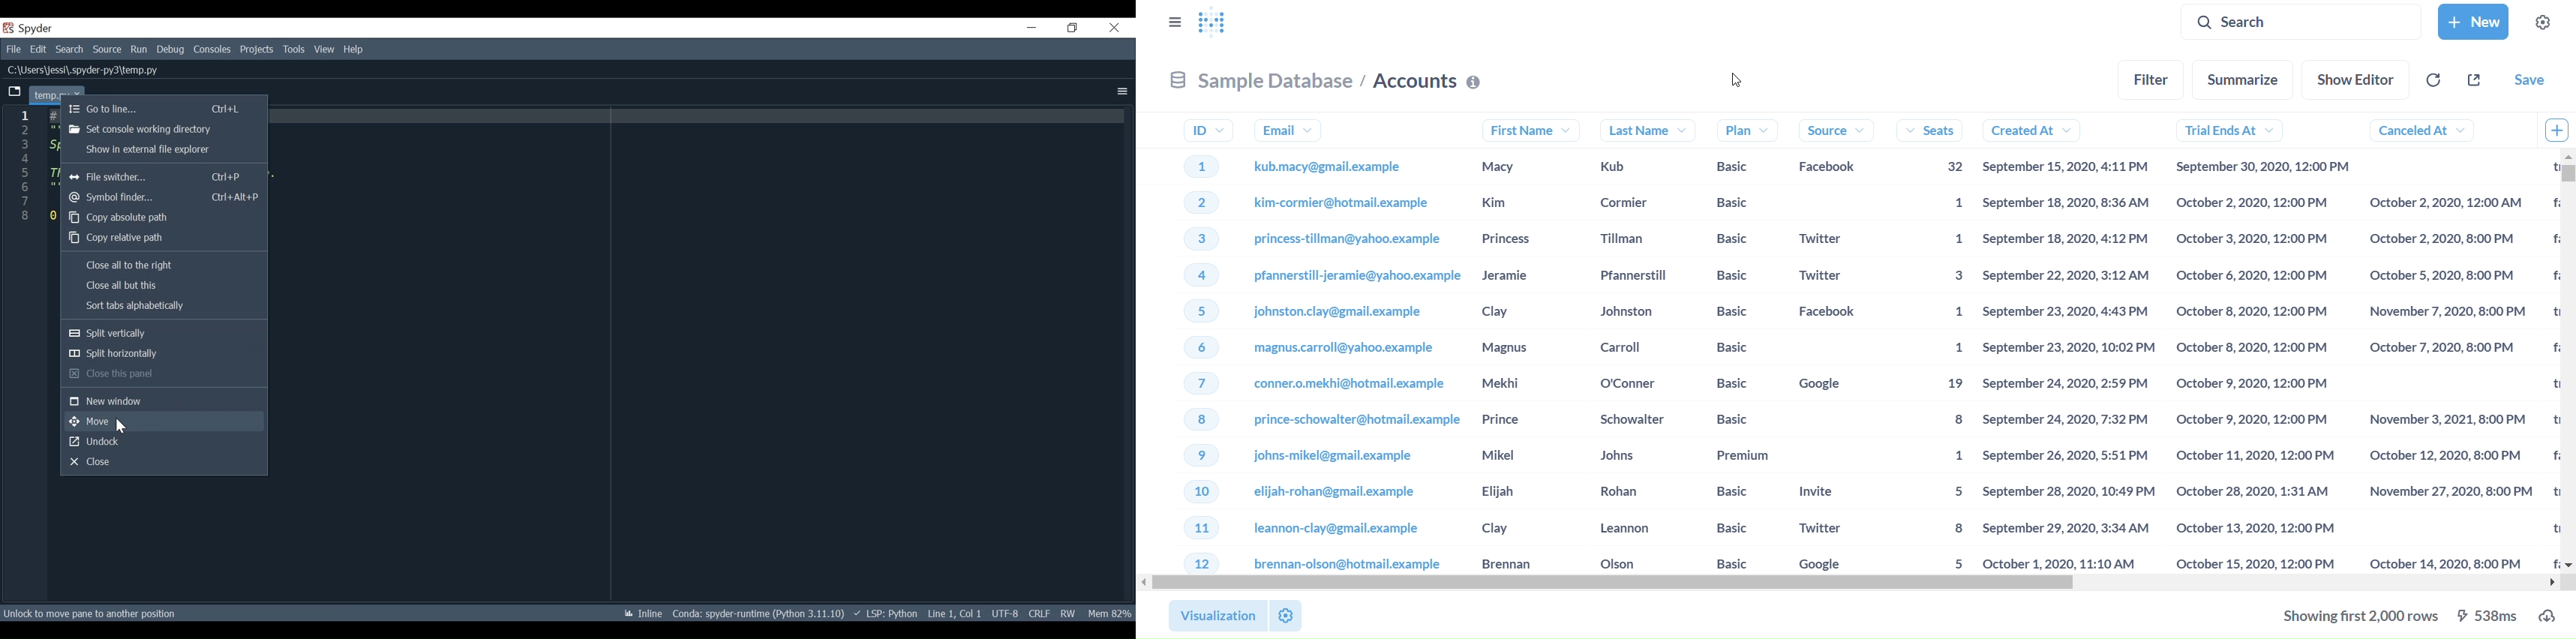 Image resolution: width=2576 pixels, height=644 pixels. I want to click on Close all but this, so click(165, 285).